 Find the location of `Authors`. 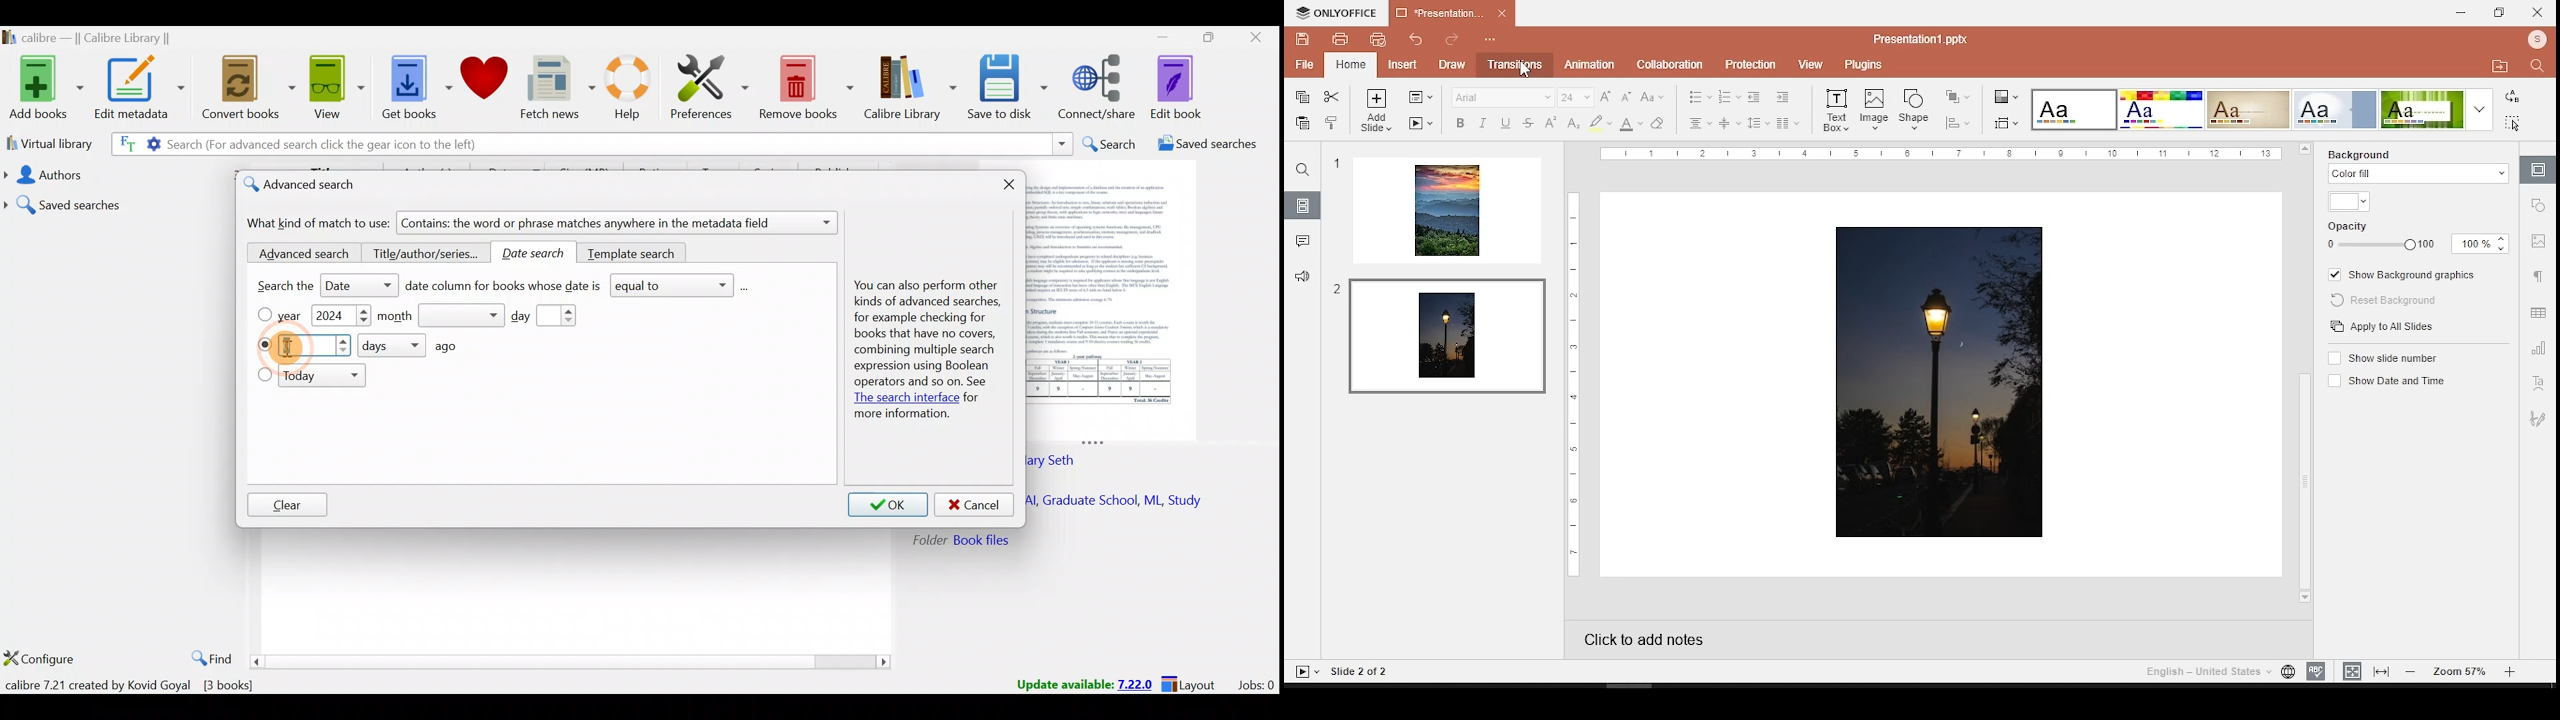

Authors is located at coordinates (115, 175).